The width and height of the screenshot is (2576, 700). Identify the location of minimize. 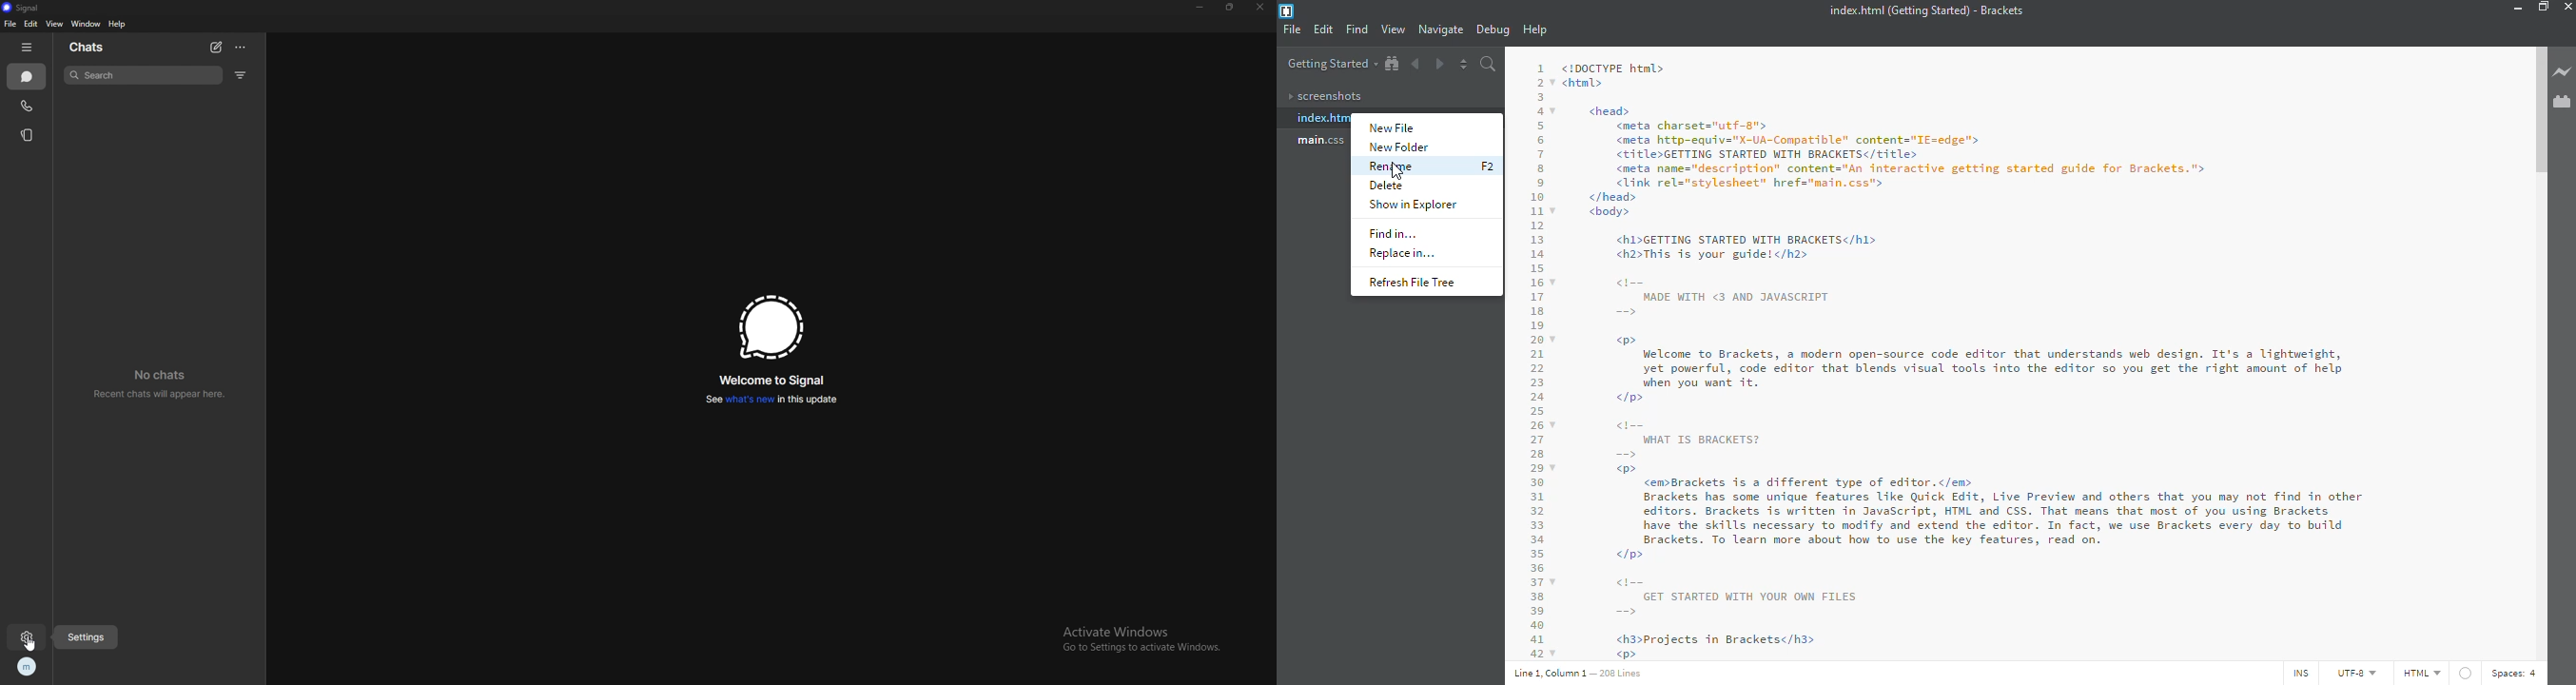
(1200, 7).